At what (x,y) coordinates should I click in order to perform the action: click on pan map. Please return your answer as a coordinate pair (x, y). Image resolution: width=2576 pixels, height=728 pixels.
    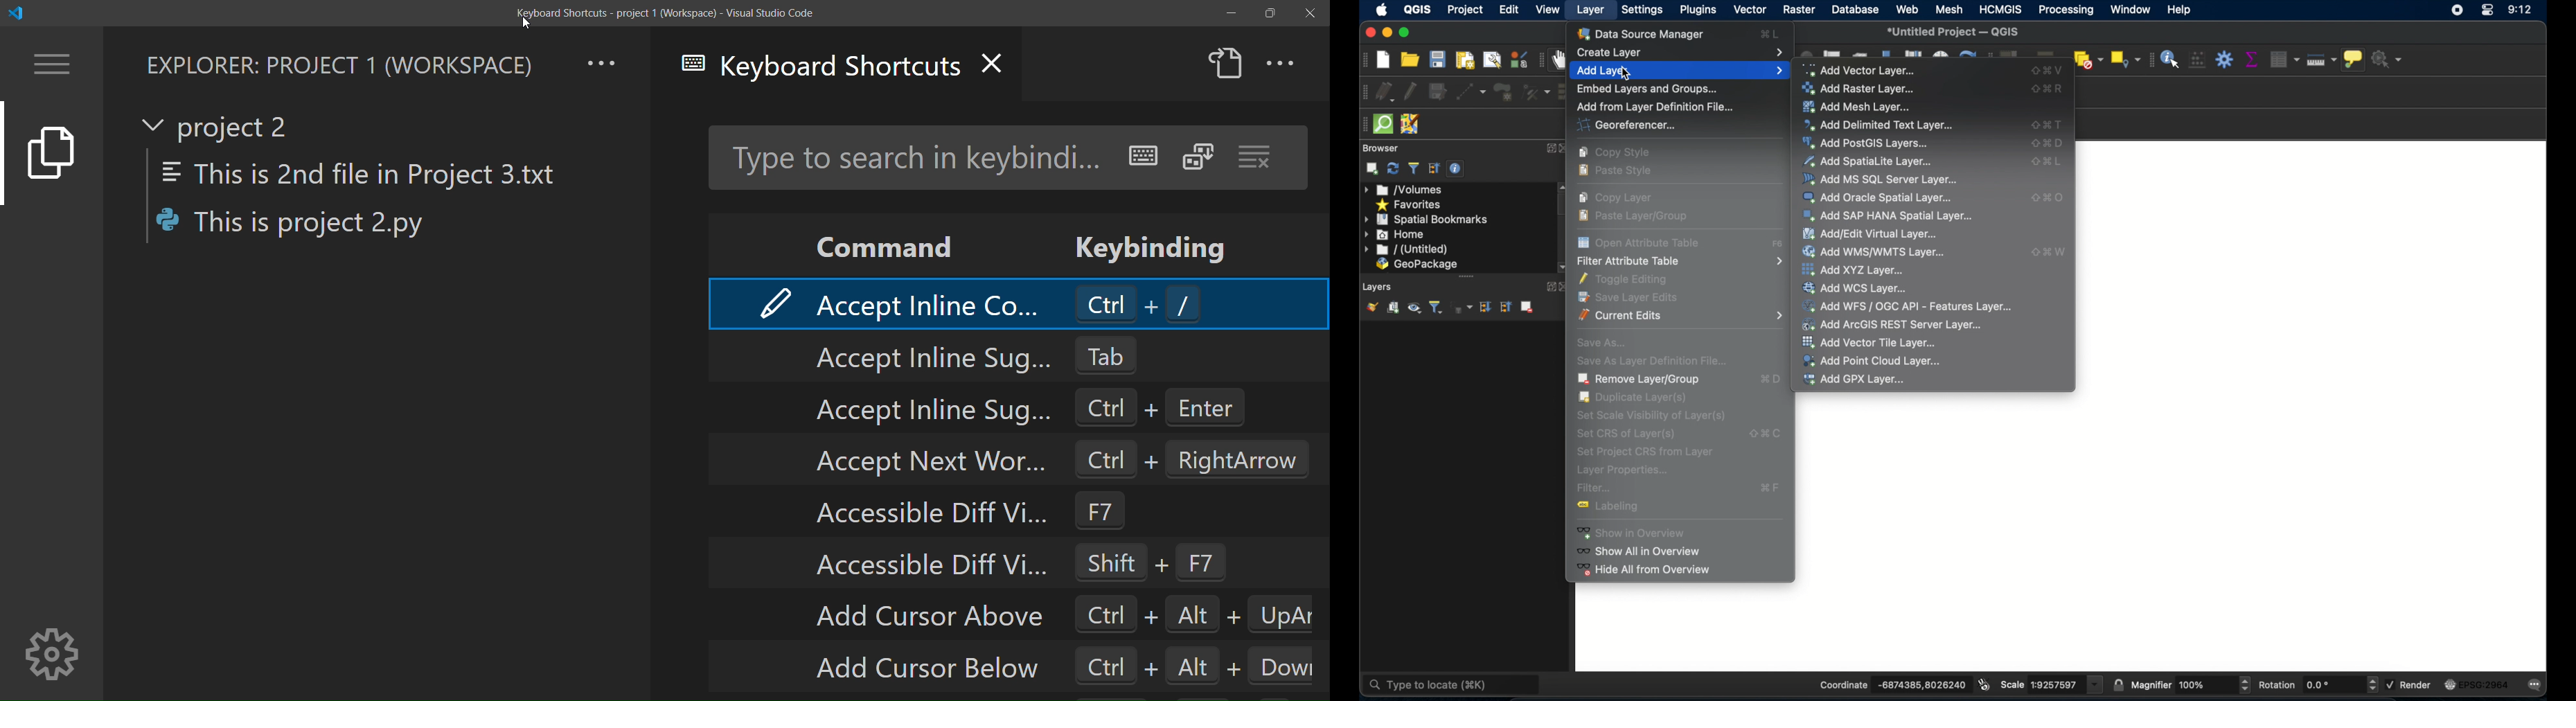
    Looking at the image, I should click on (1561, 61).